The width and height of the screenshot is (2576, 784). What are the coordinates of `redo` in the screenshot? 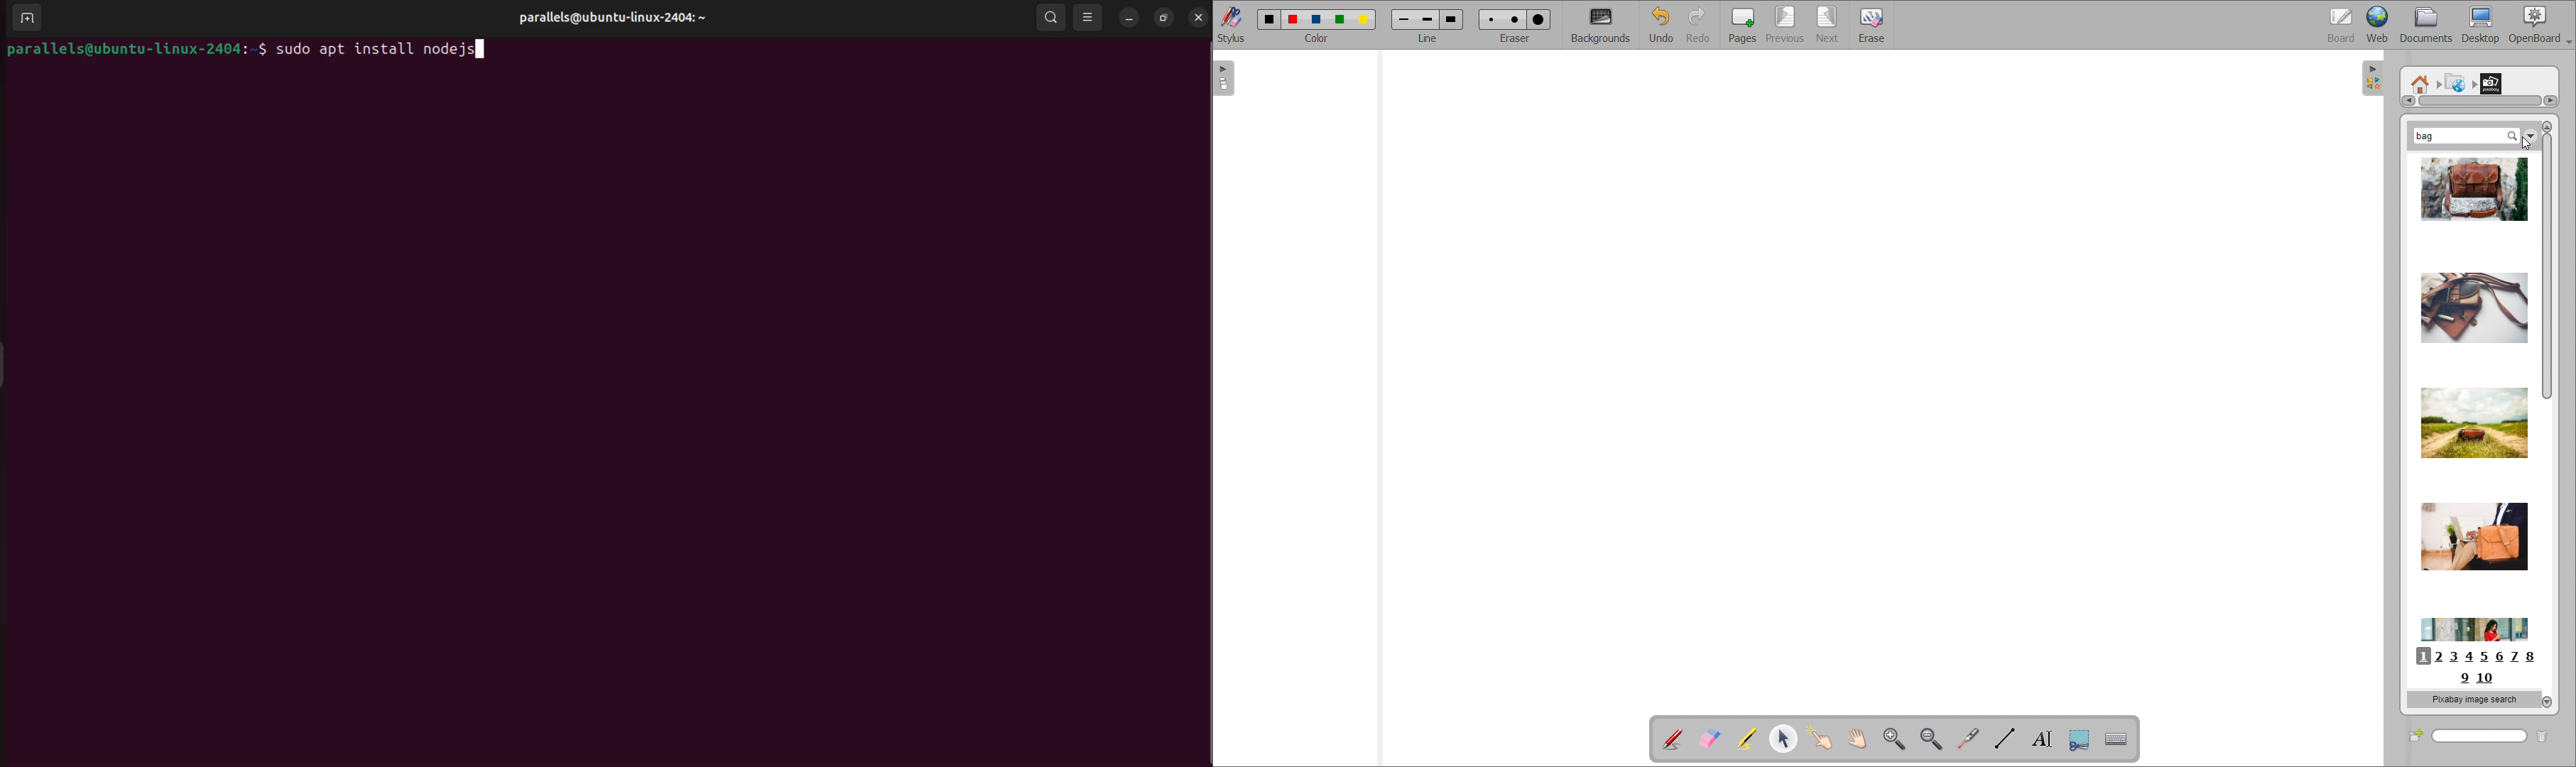 It's located at (1700, 25).